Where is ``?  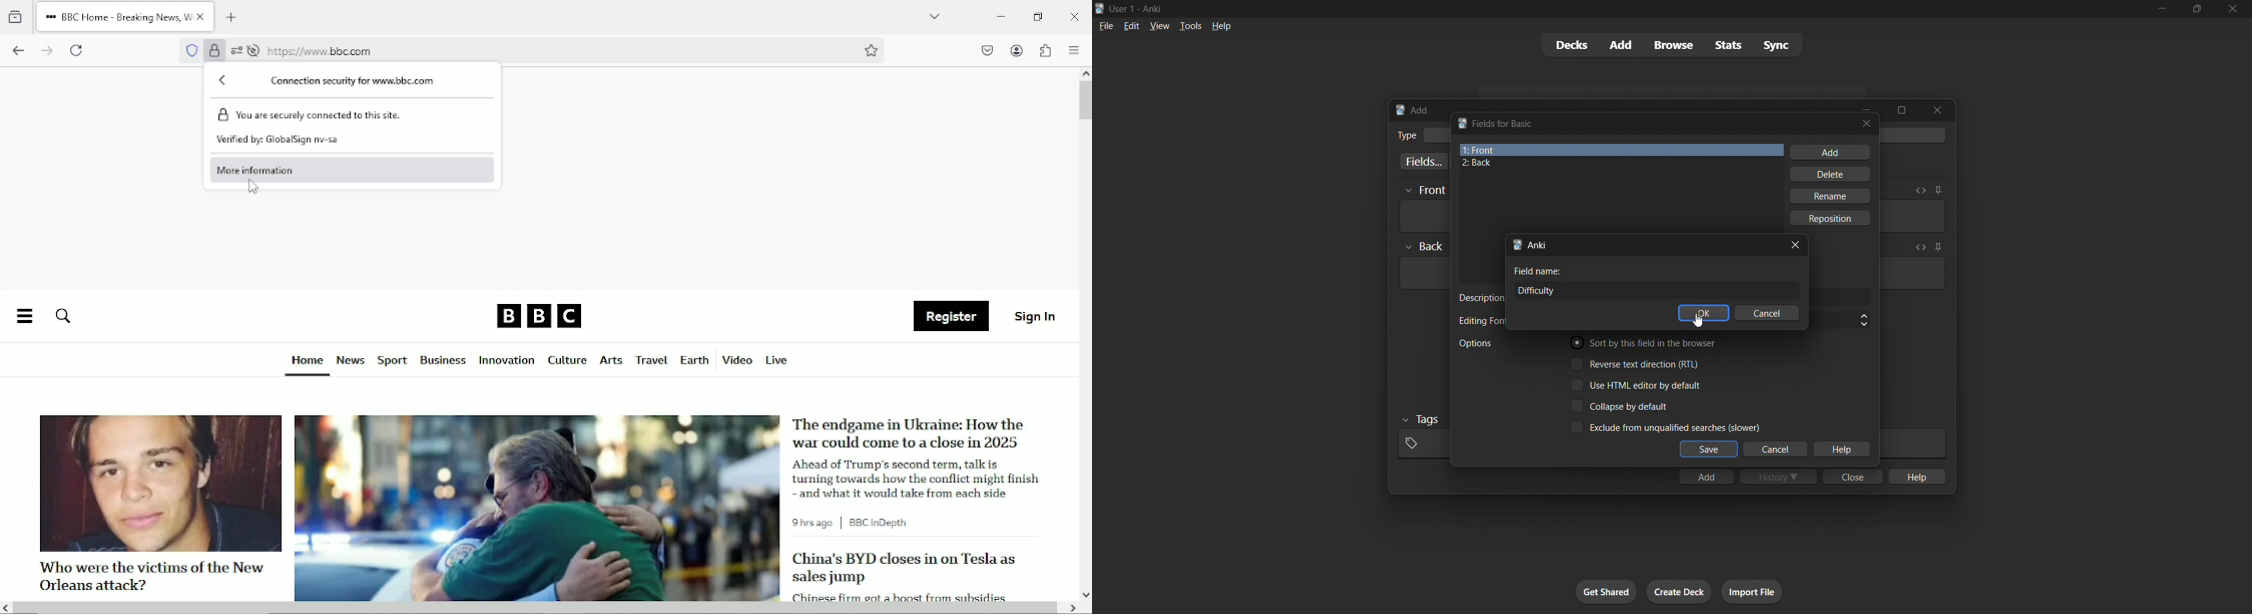  is located at coordinates (1422, 420).